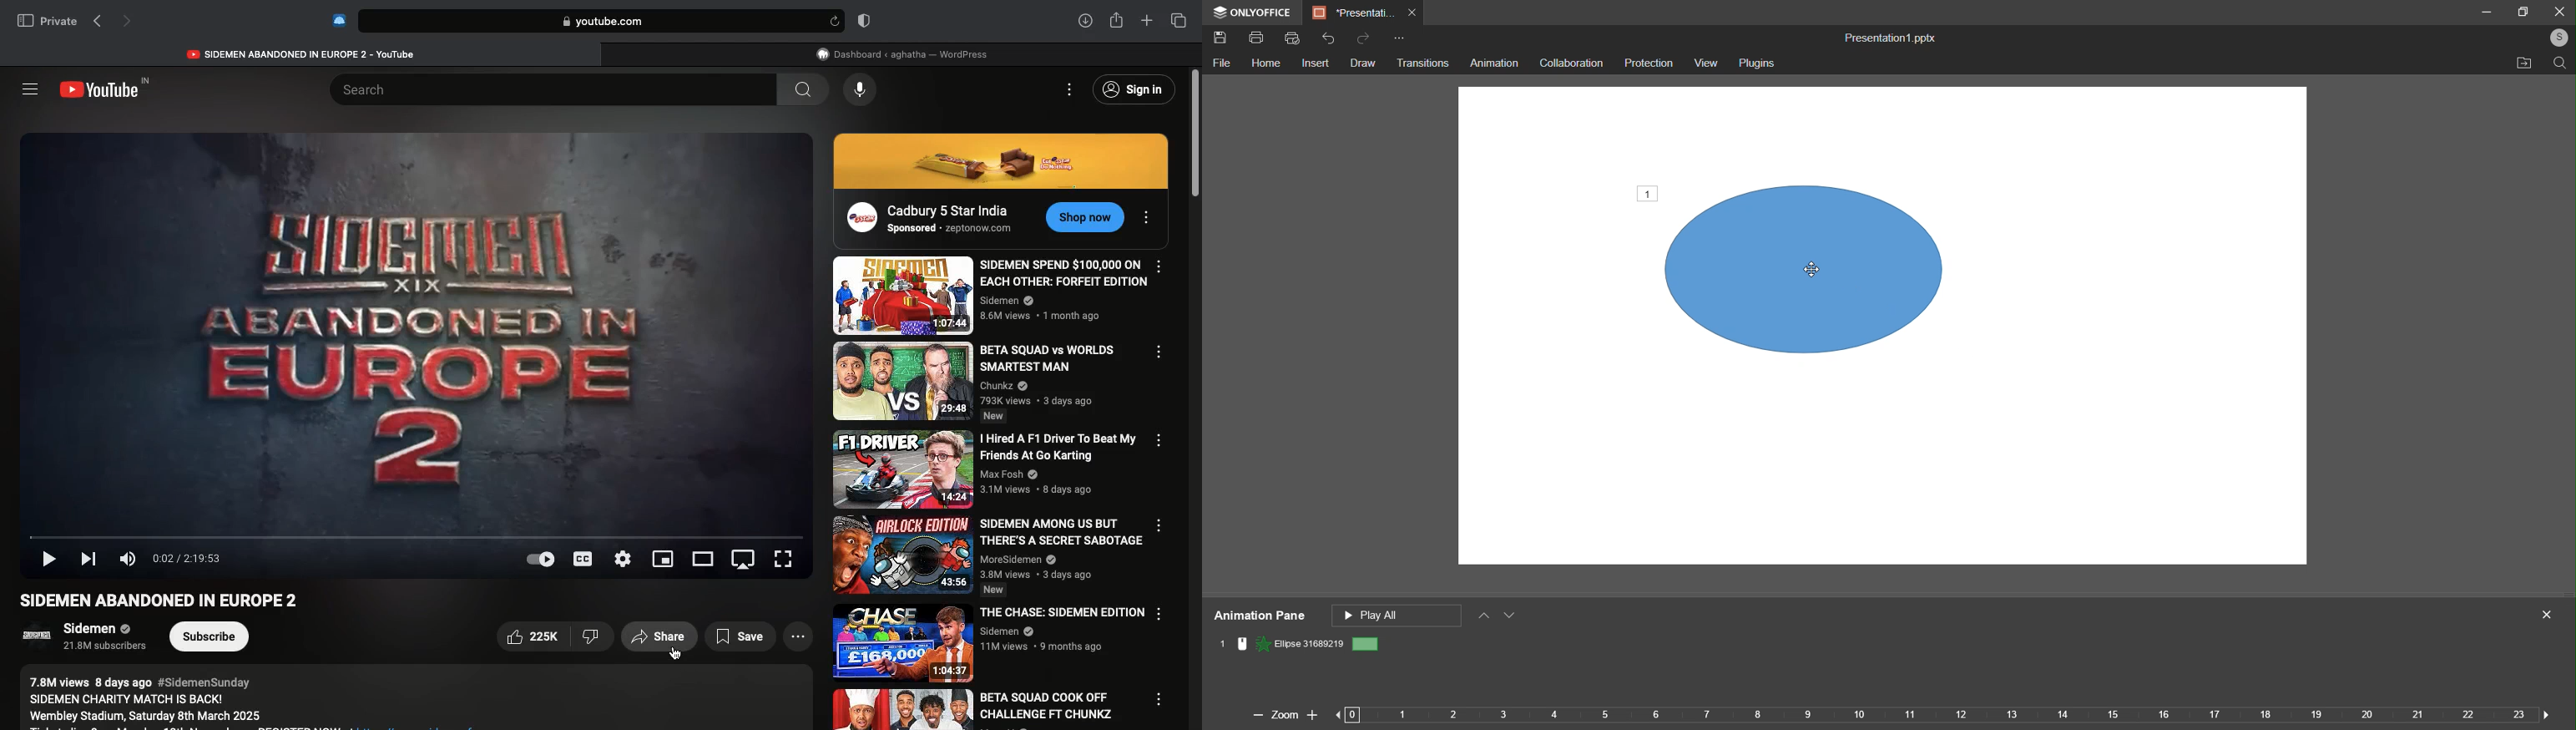 The width and height of the screenshot is (2576, 756). What do you see at coordinates (2560, 64) in the screenshot?
I see `find` at bounding box center [2560, 64].